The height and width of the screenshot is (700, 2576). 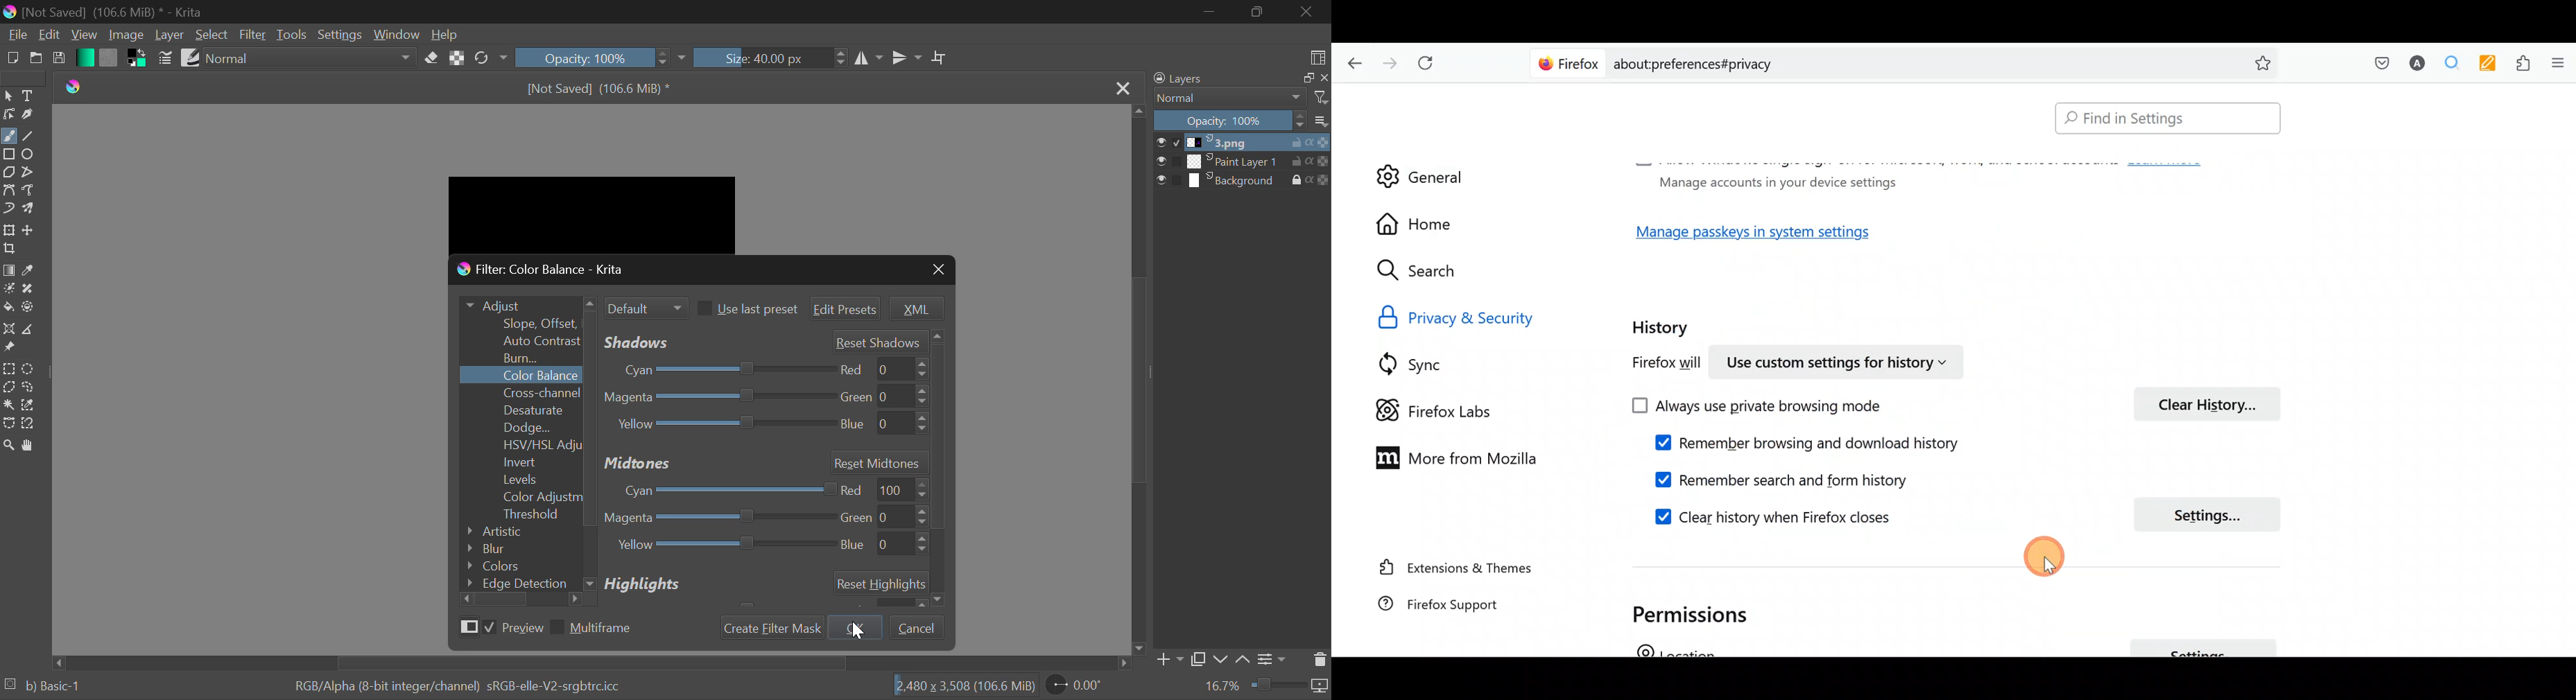 I want to click on Pattern, so click(x=110, y=57).